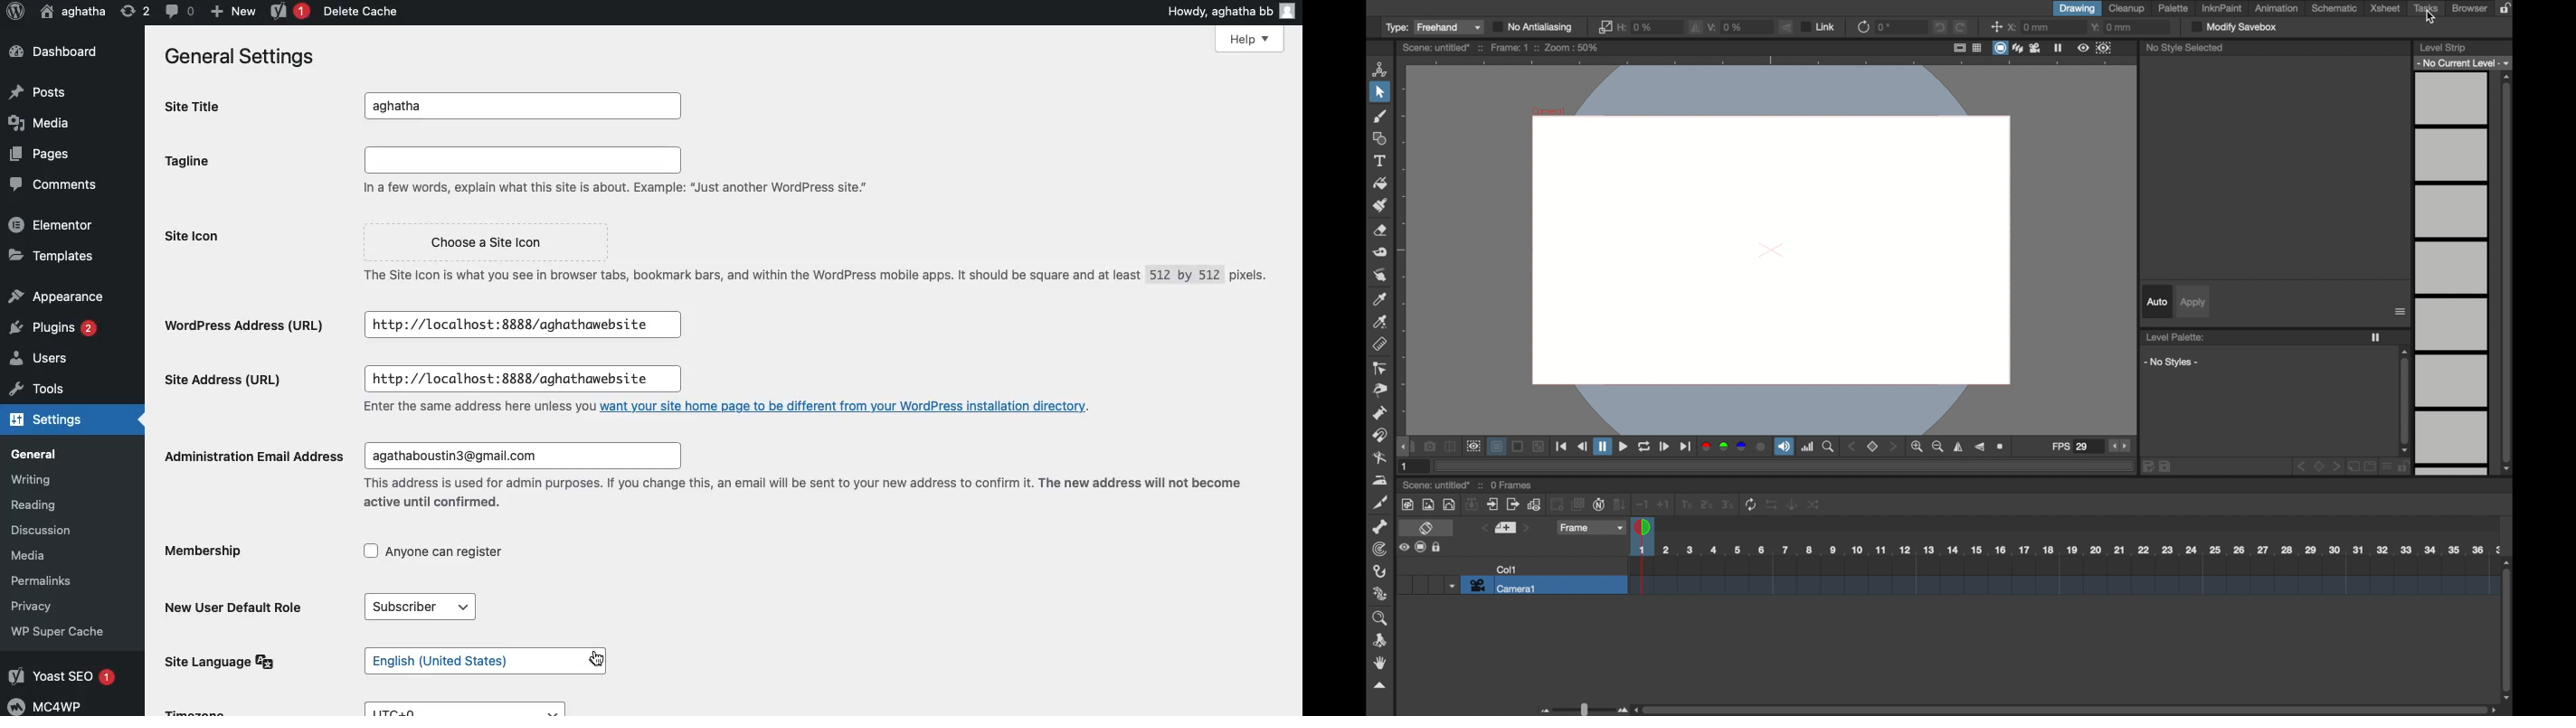 Image resolution: width=2576 pixels, height=728 pixels. Describe the element at coordinates (225, 661) in the screenshot. I see `Site language` at that location.